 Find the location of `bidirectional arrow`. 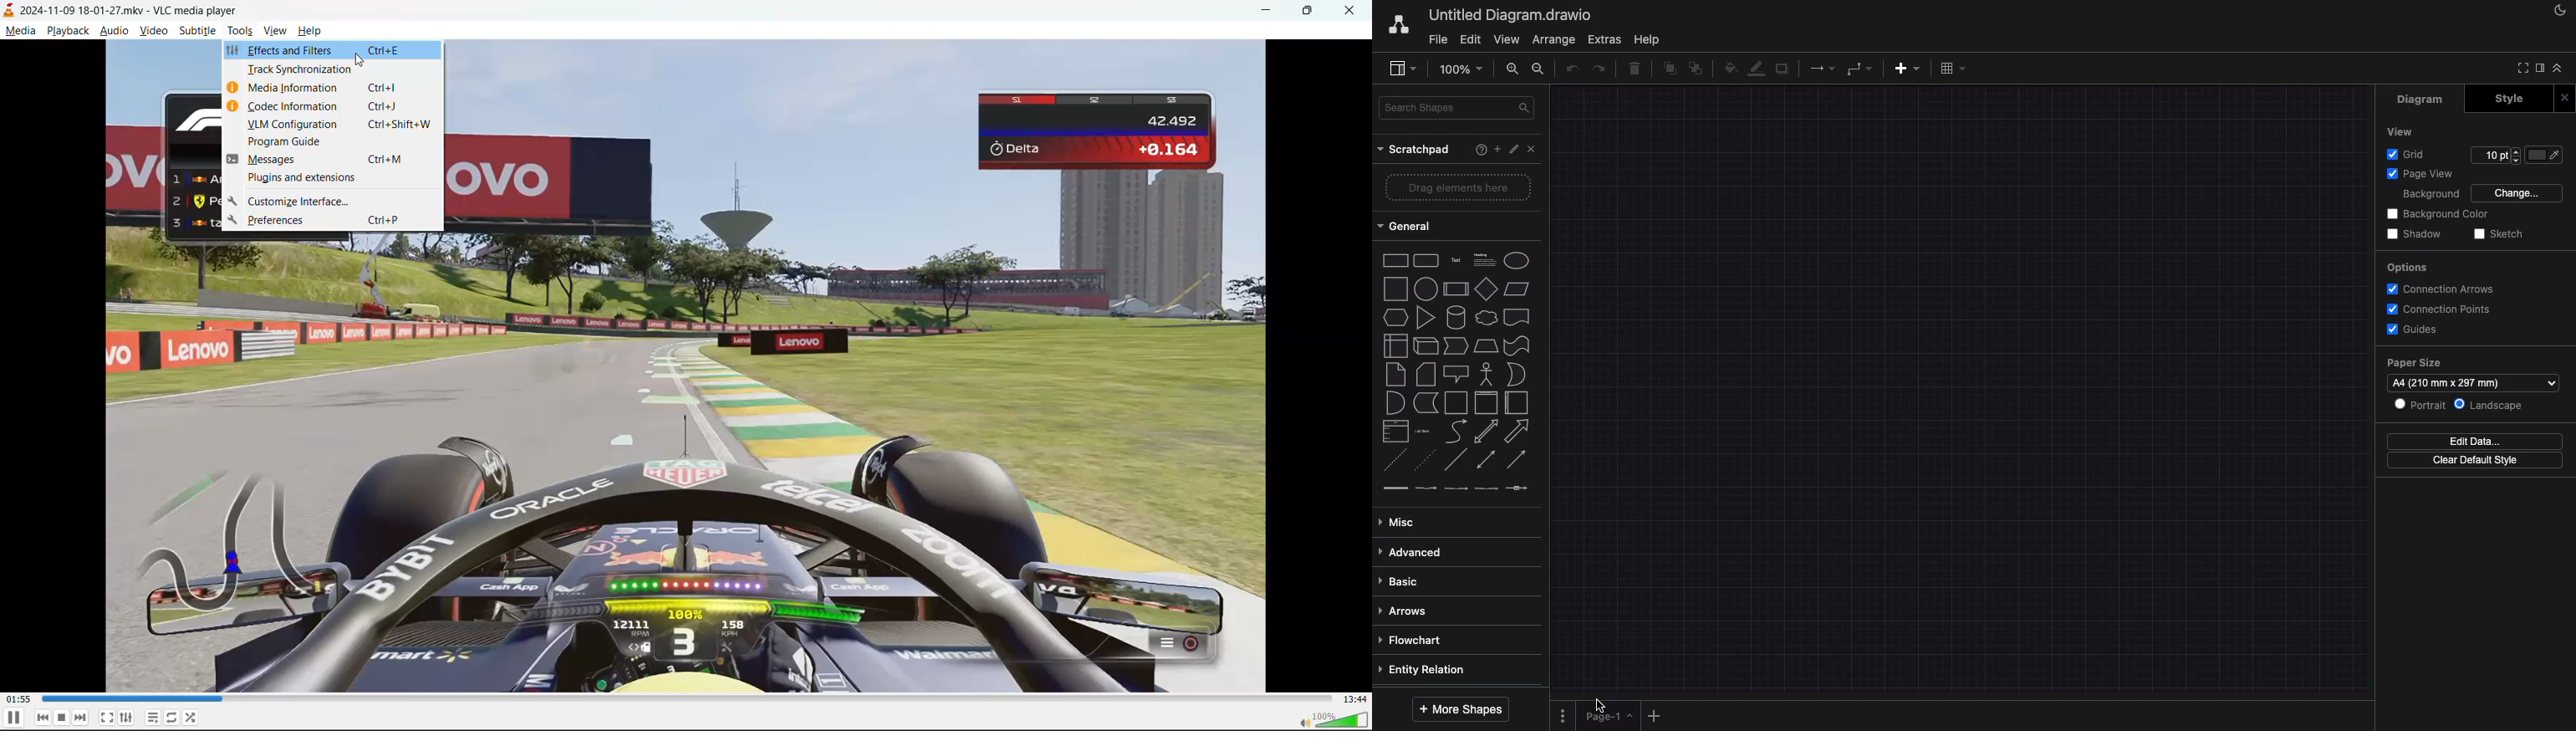

bidirectional arrow is located at coordinates (1486, 432).